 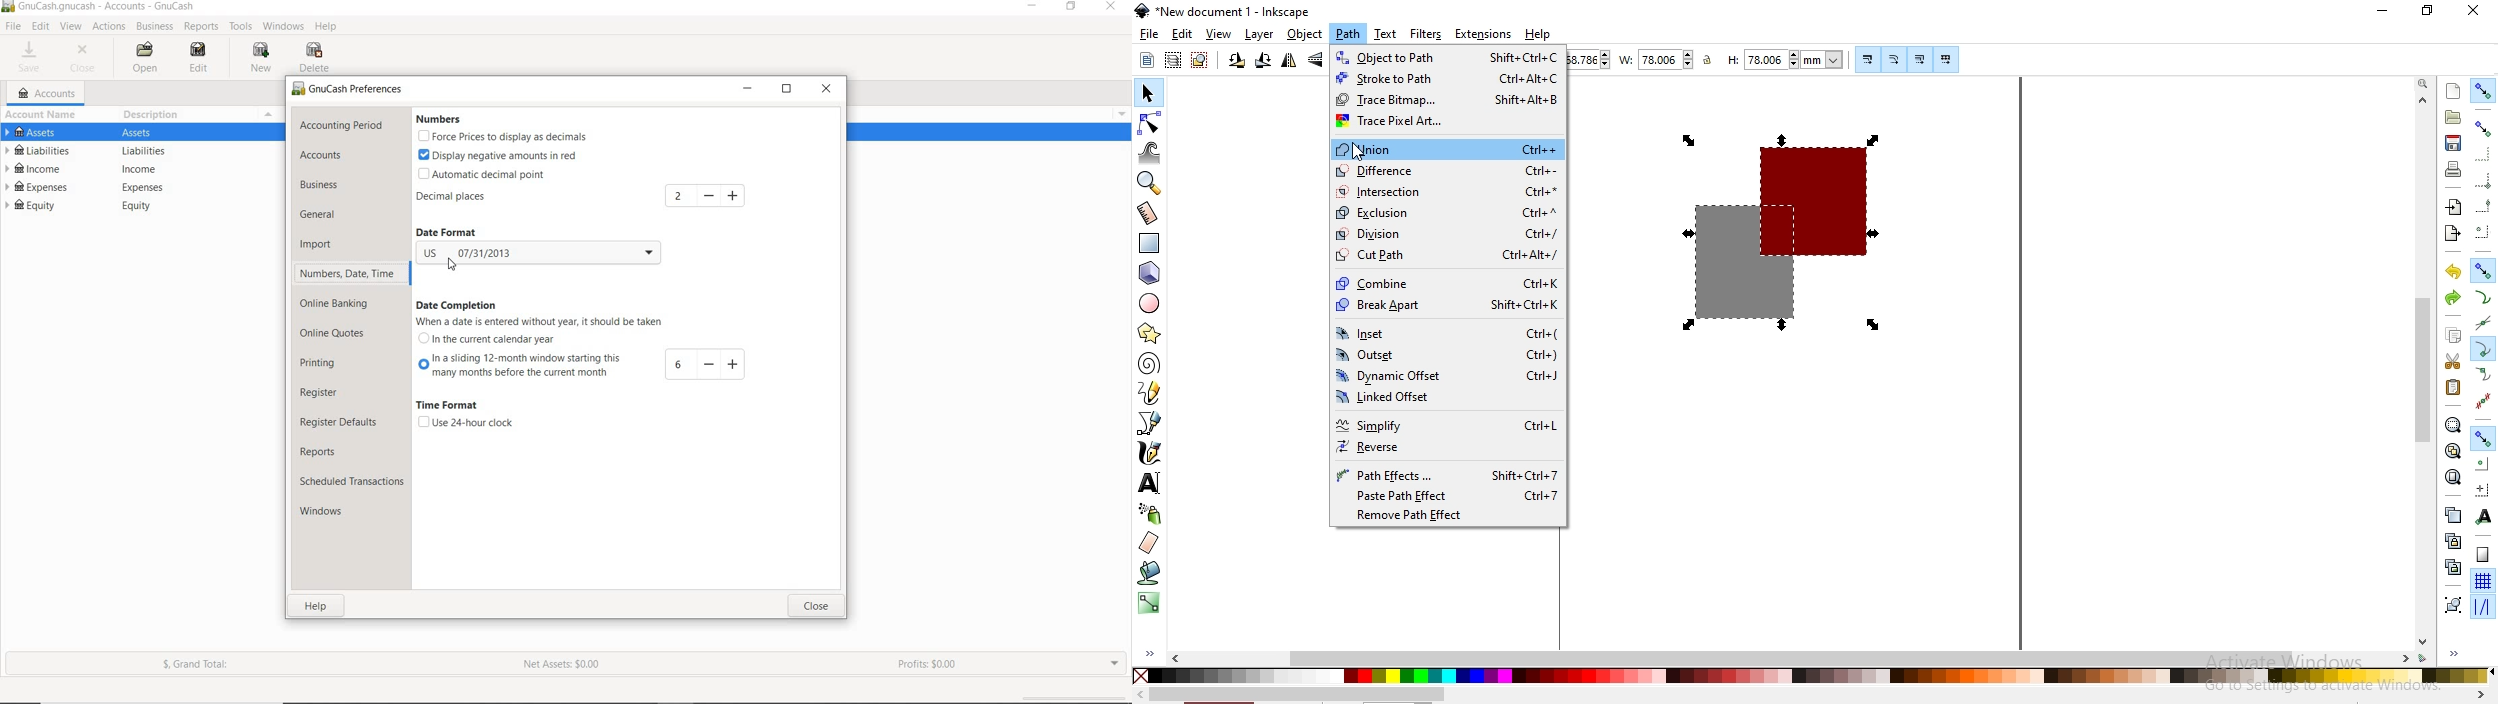 What do you see at coordinates (503, 138) in the screenshot?
I see `force prices to display as decimals` at bounding box center [503, 138].